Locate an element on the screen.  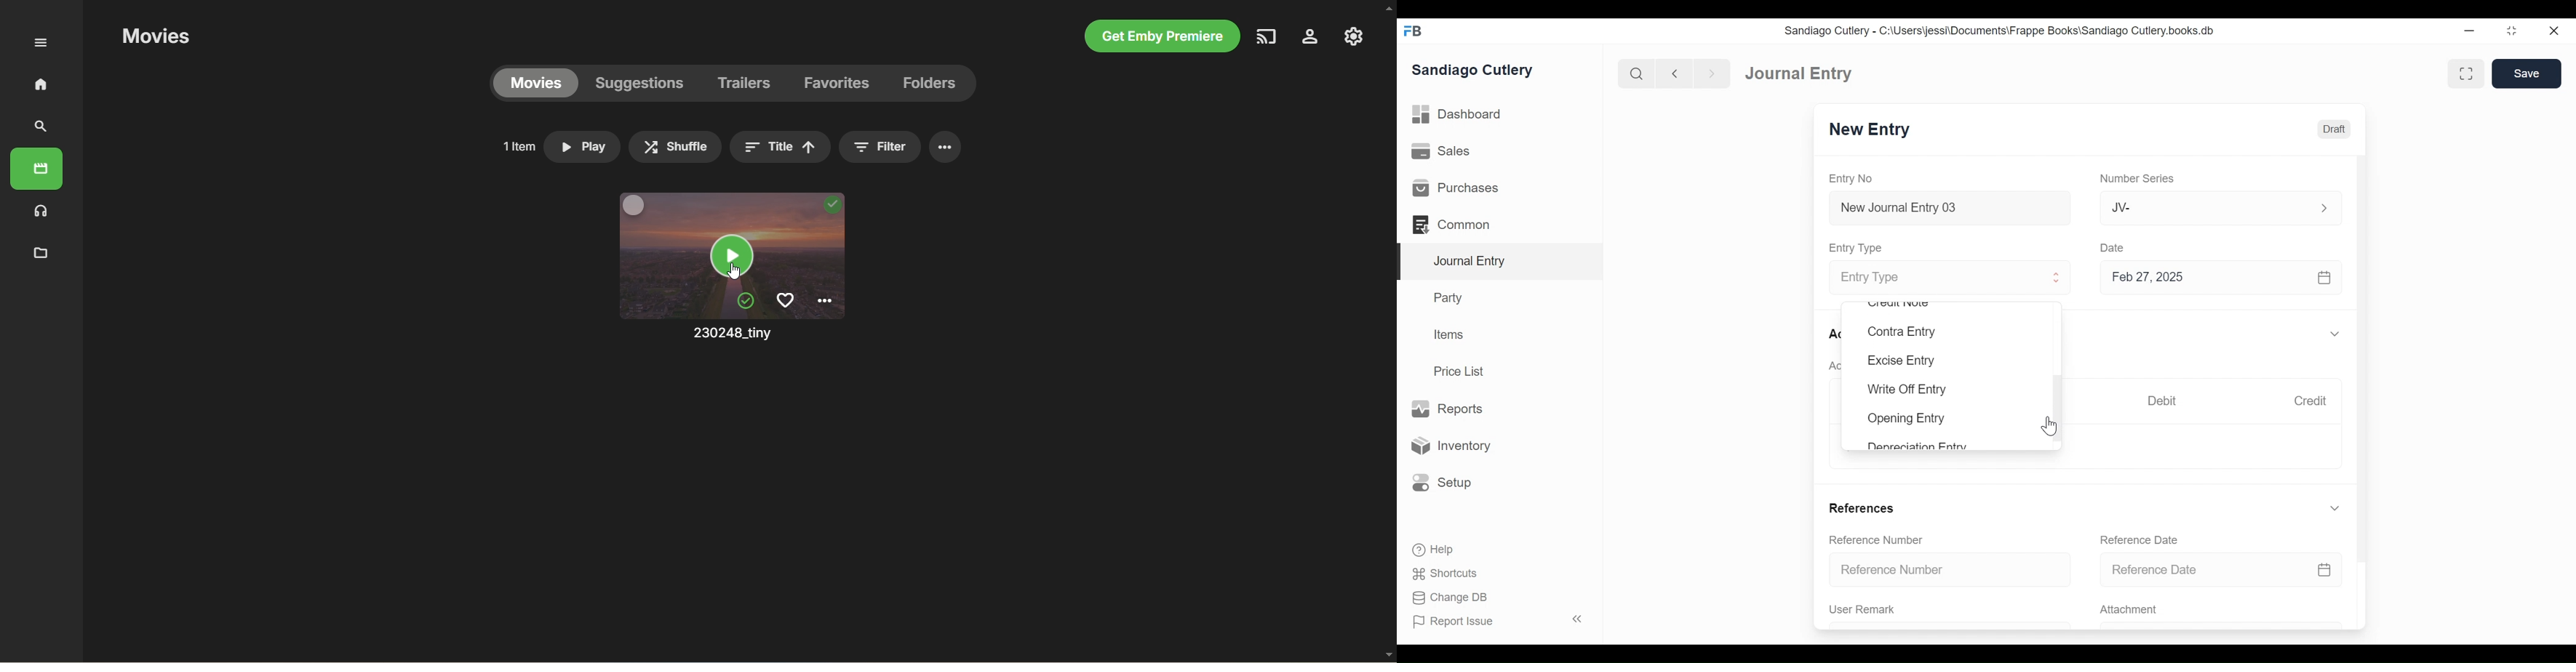
Sandiago Cutlery is located at coordinates (1474, 71).